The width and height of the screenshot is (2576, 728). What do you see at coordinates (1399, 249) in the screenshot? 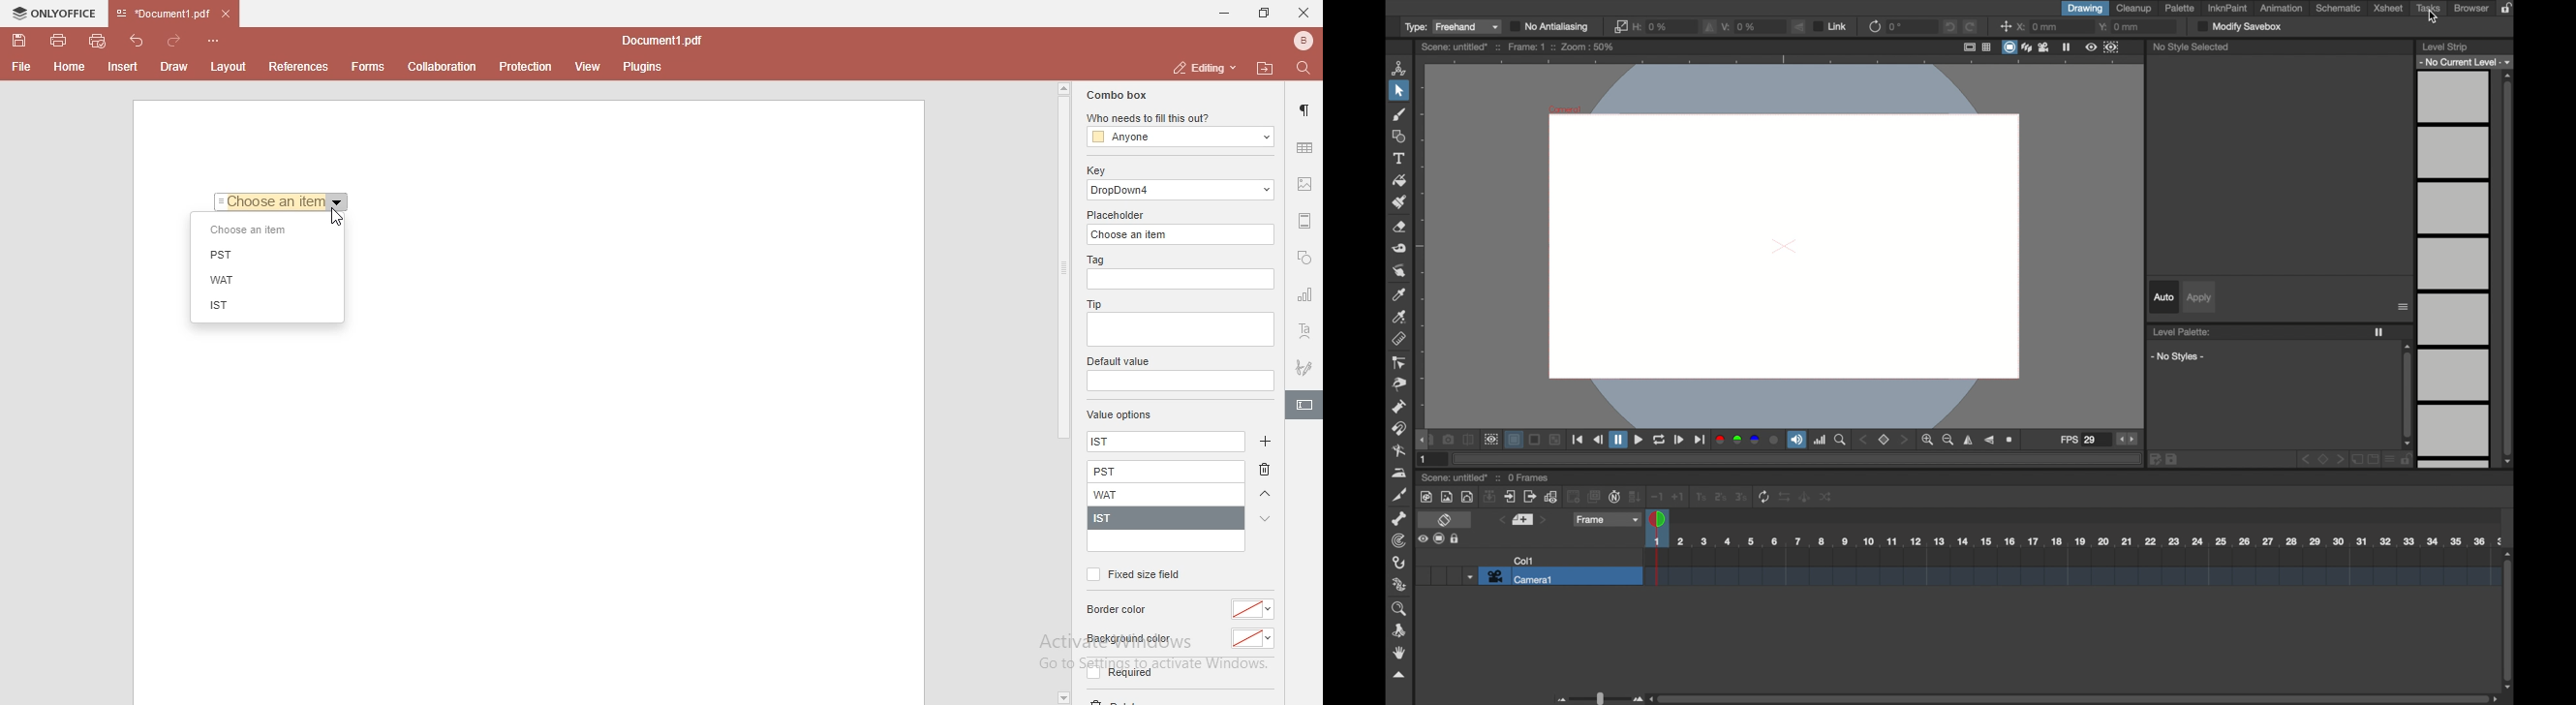
I see `tape tool` at bounding box center [1399, 249].